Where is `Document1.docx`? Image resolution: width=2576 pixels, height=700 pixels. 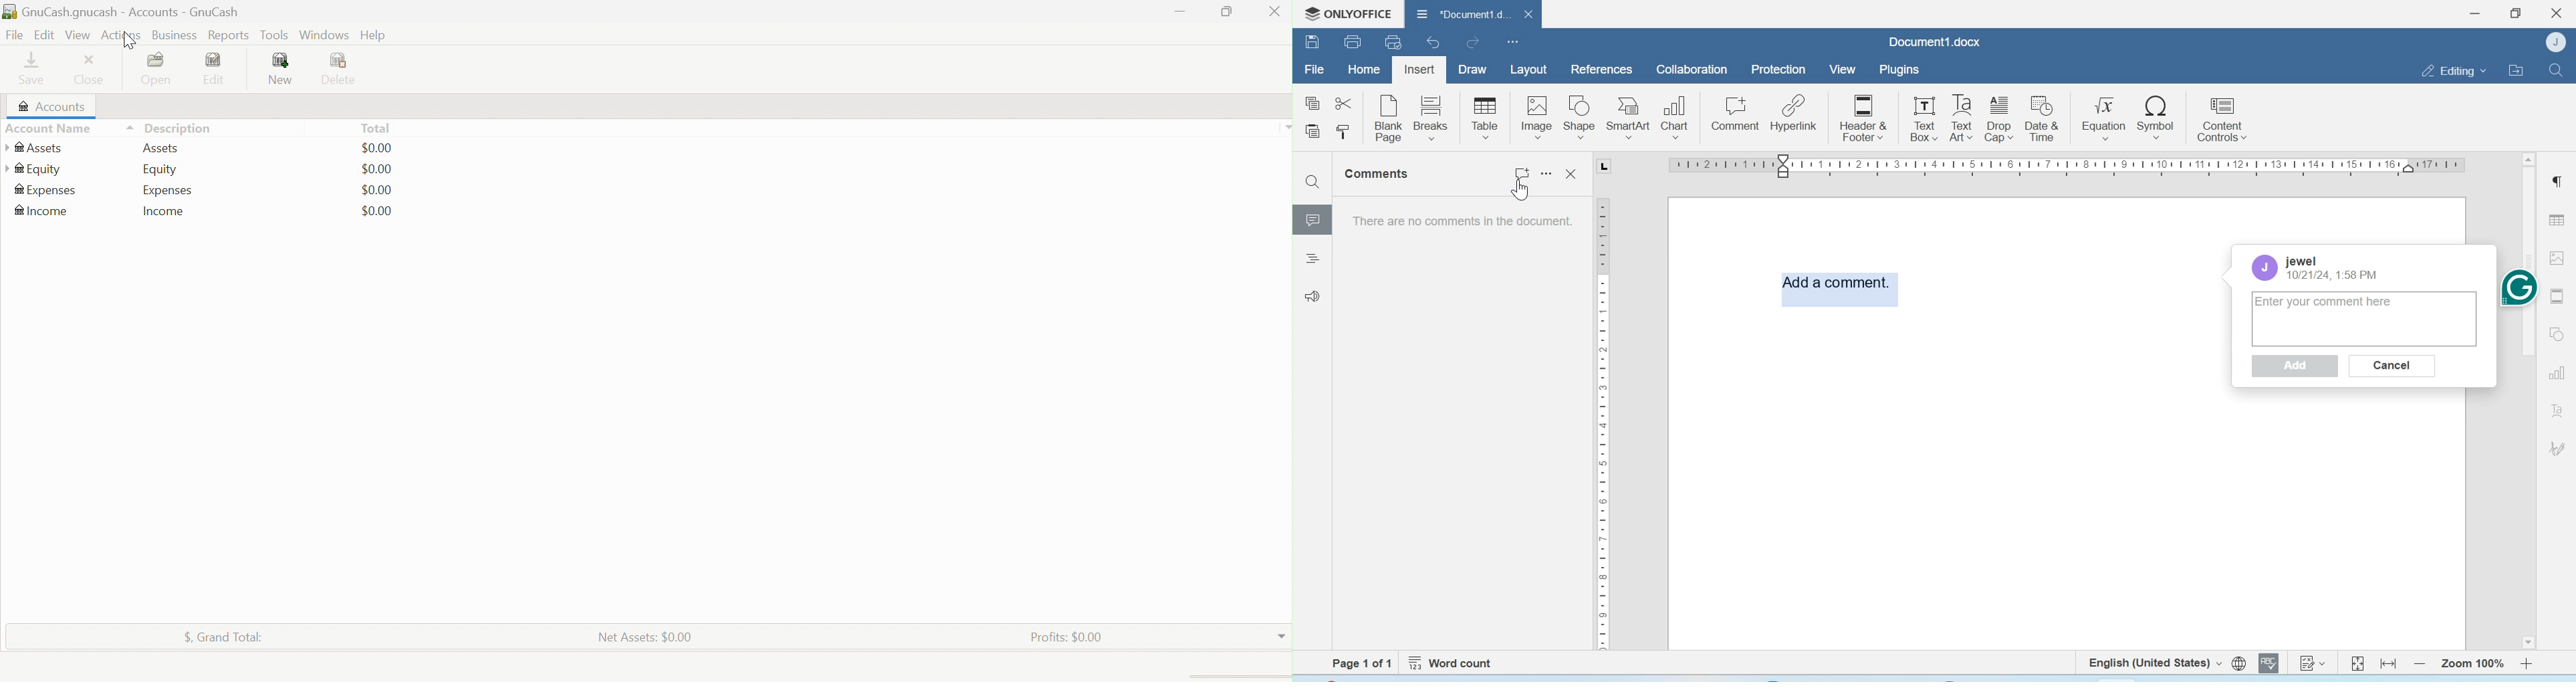 Document1.docx is located at coordinates (1935, 41).